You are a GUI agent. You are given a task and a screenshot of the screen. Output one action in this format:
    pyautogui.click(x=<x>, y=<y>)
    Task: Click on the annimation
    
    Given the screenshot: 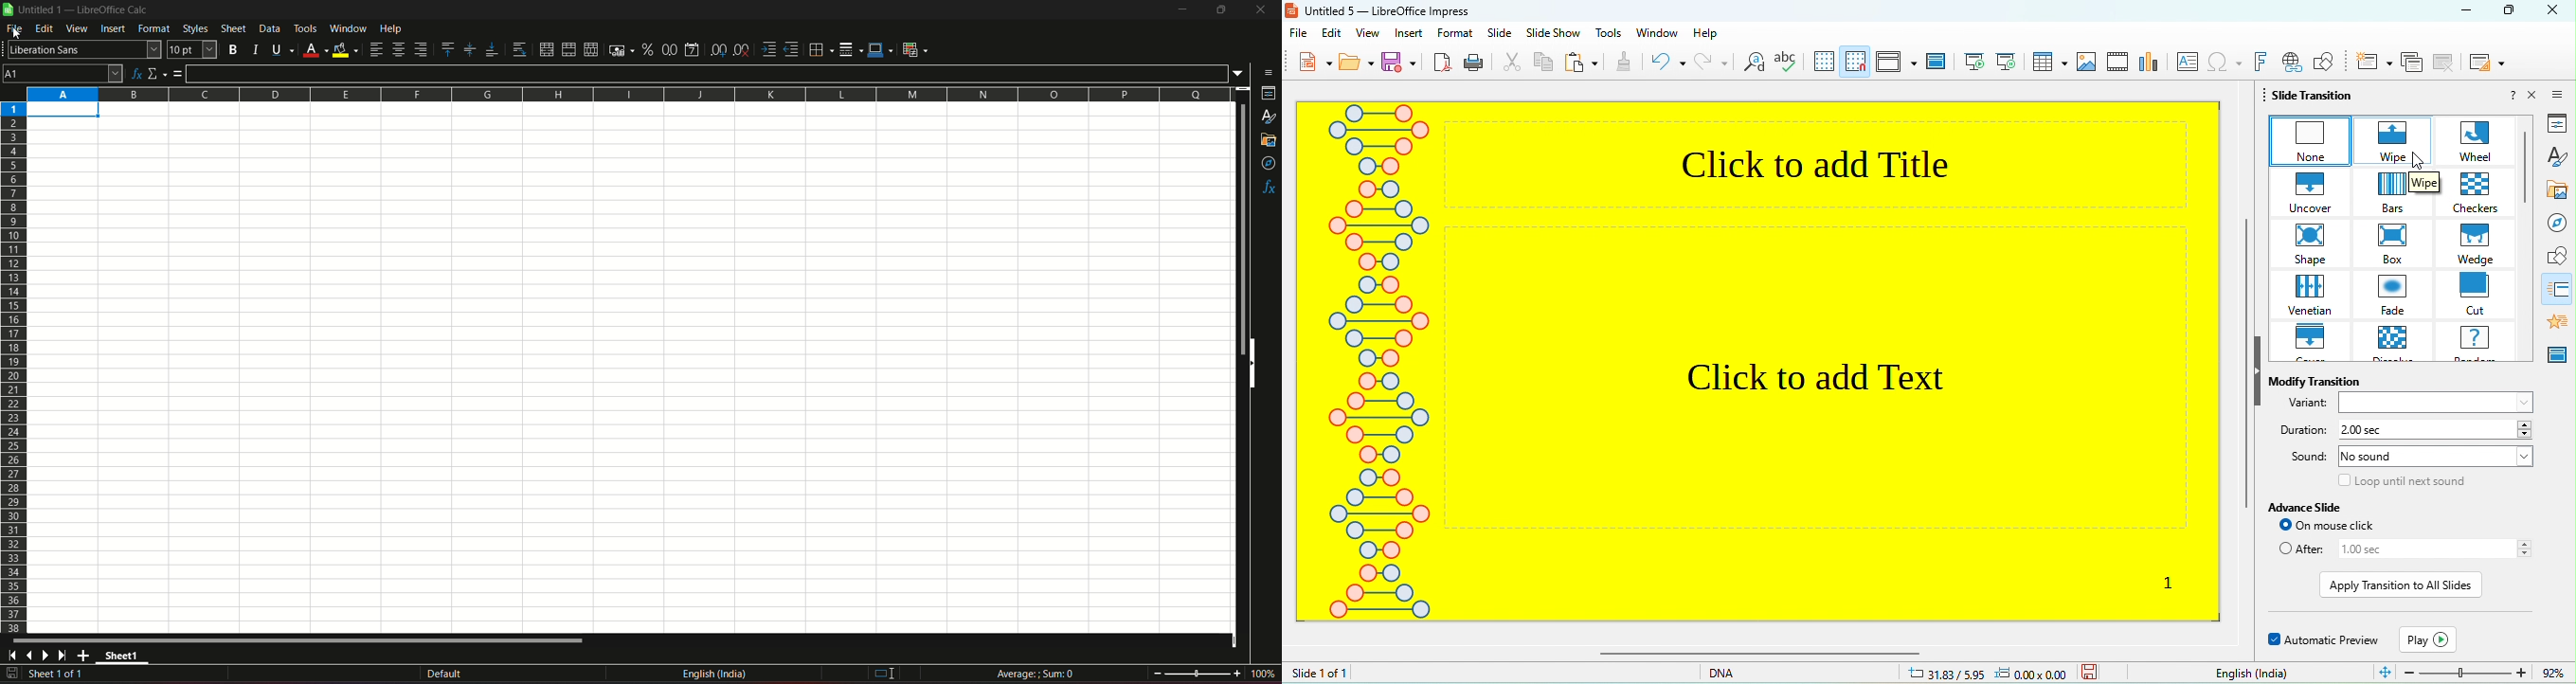 What is the action you would take?
    pyautogui.click(x=2556, y=323)
    